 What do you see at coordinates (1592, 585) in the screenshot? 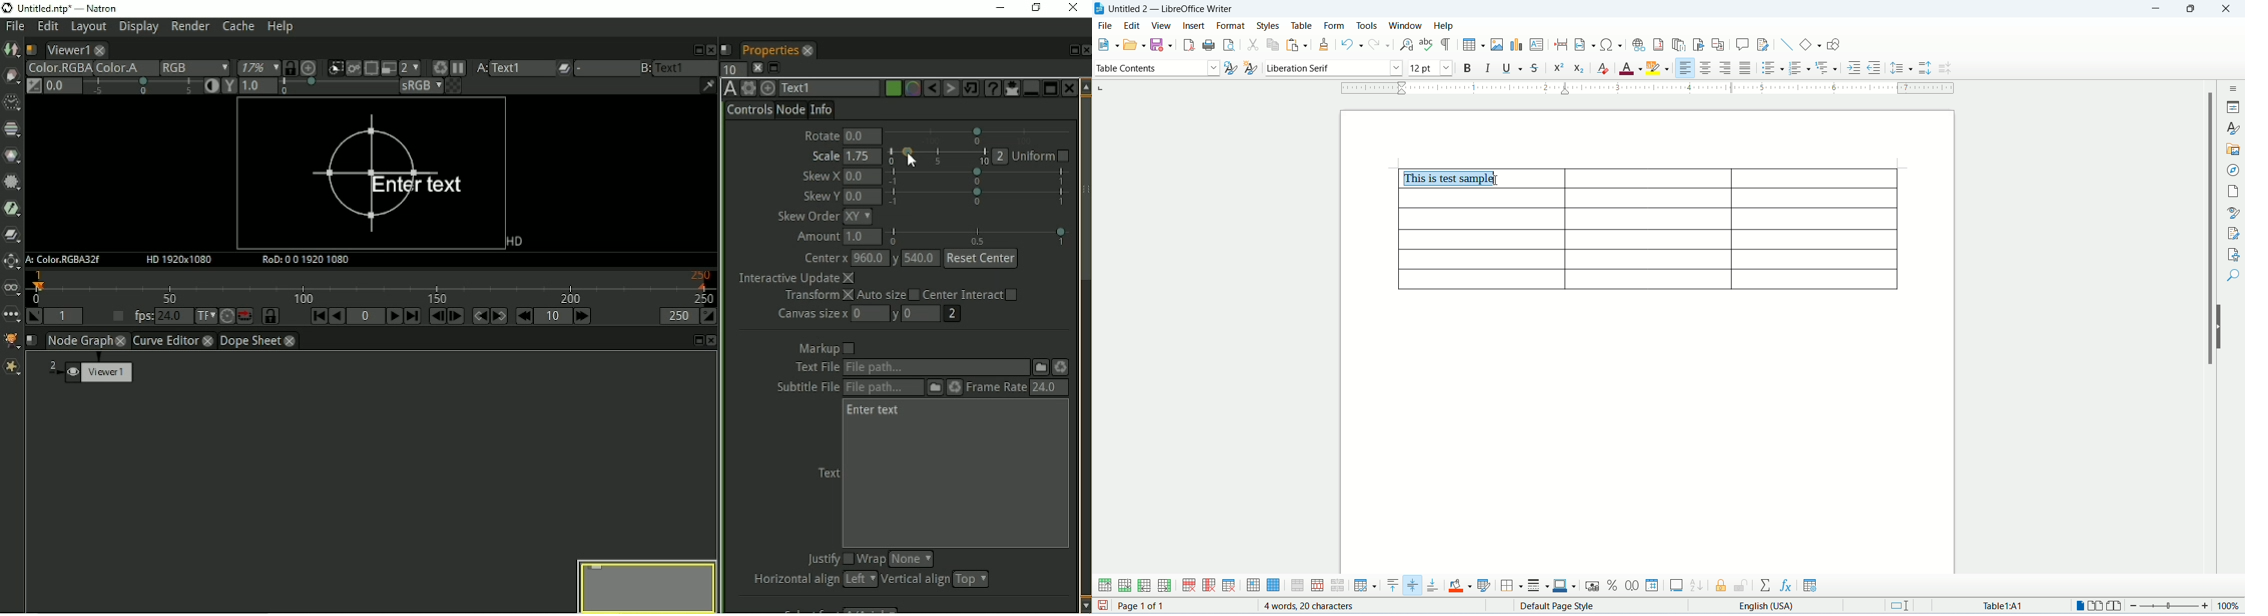
I see `currency format` at bounding box center [1592, 585].